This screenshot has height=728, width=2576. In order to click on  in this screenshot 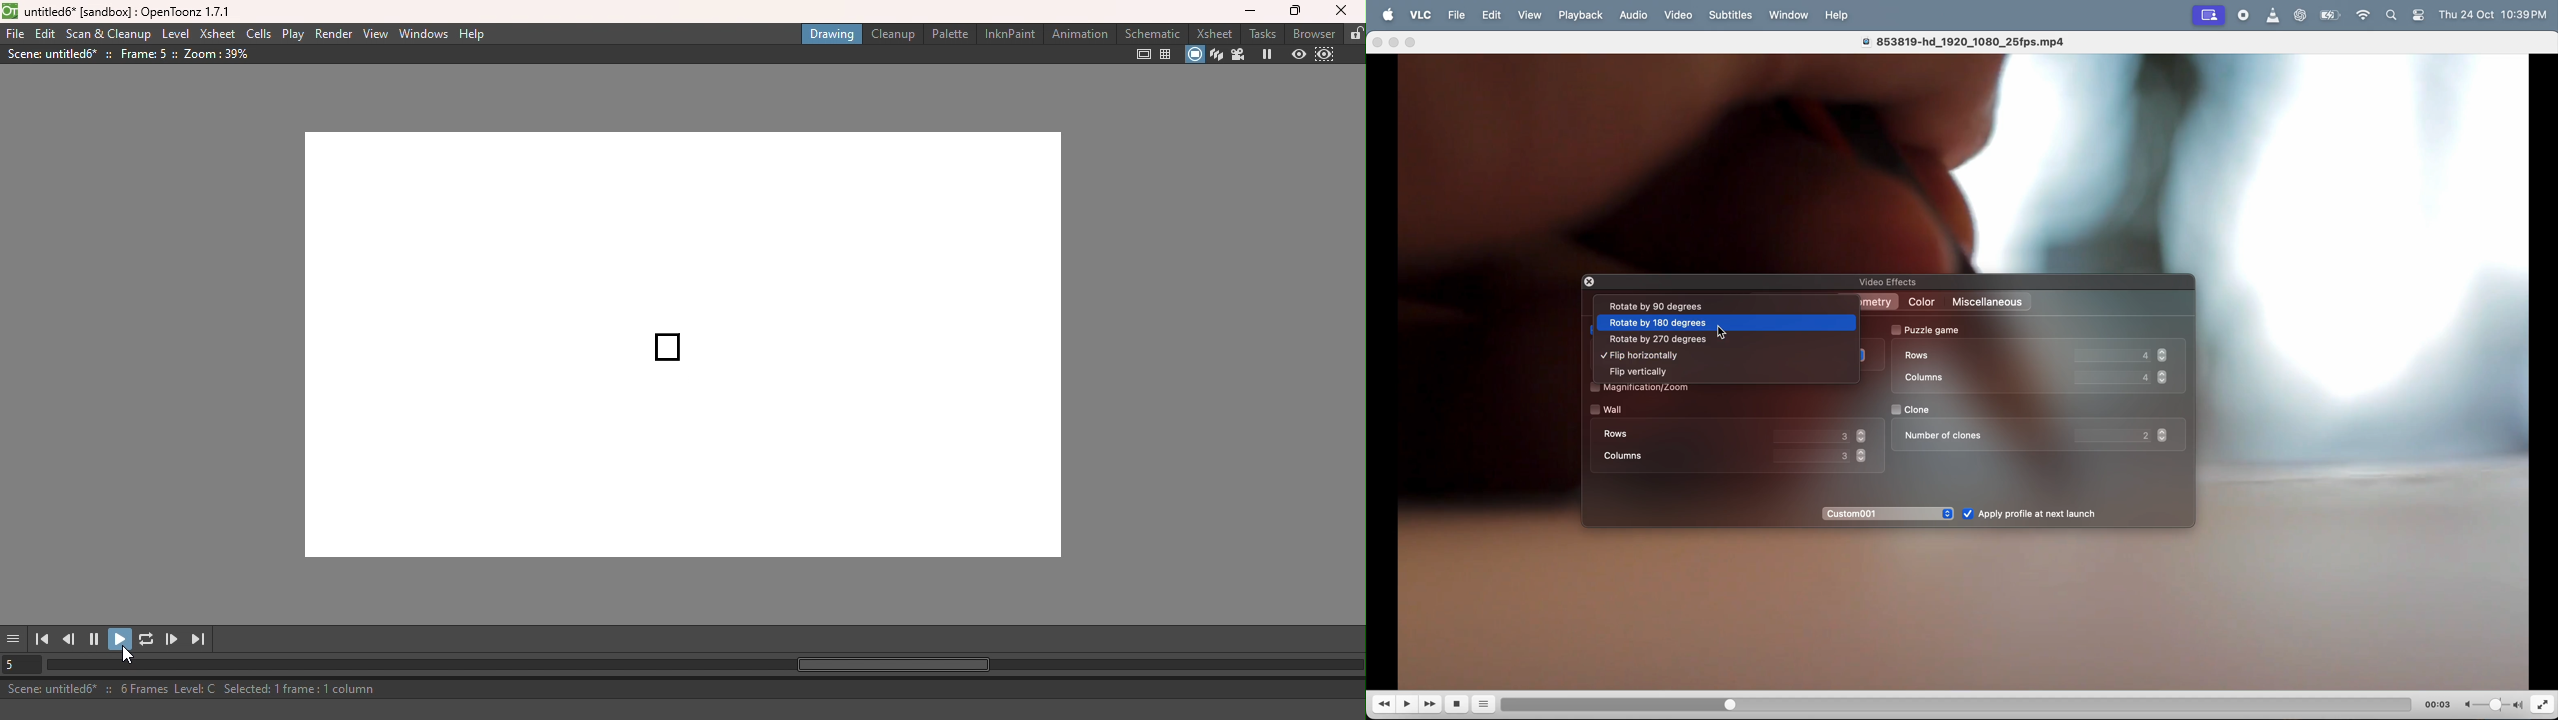, I will do `click(2543, 703)`.